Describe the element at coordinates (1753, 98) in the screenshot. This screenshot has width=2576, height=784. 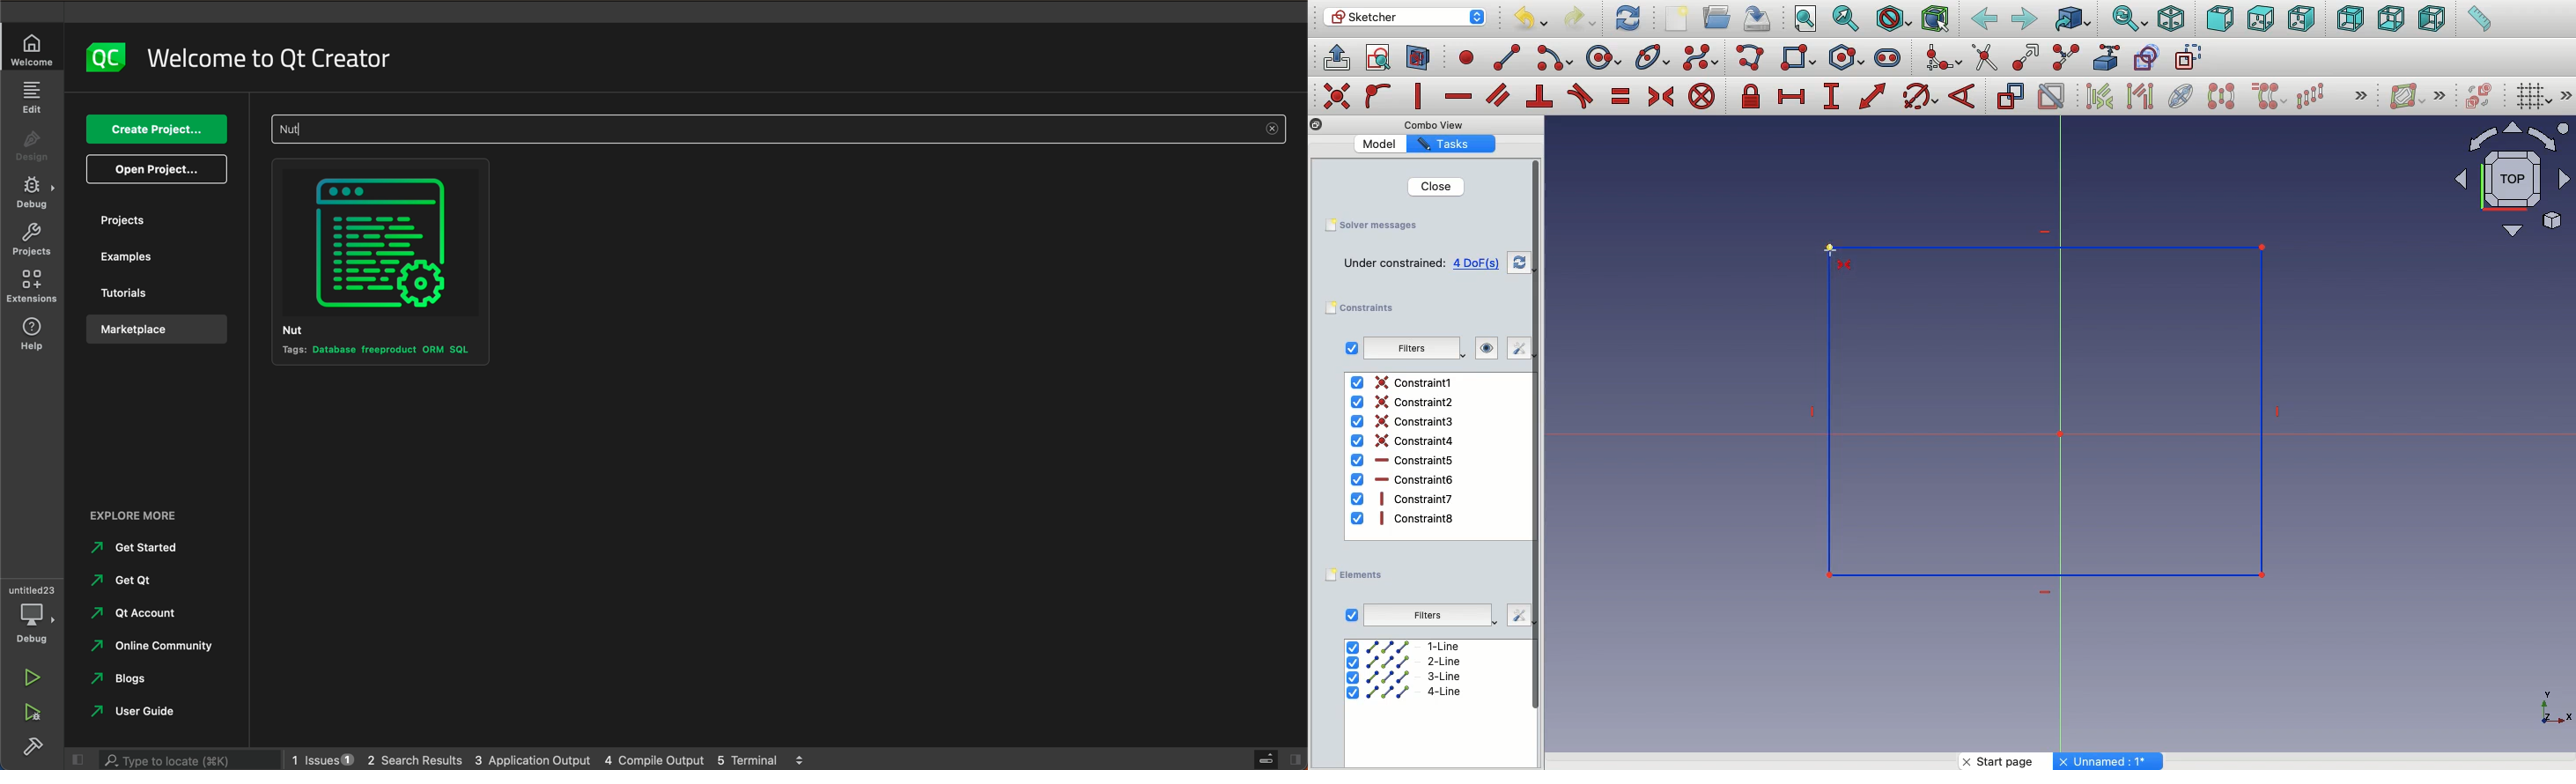
I see `constrain lock` at that location.